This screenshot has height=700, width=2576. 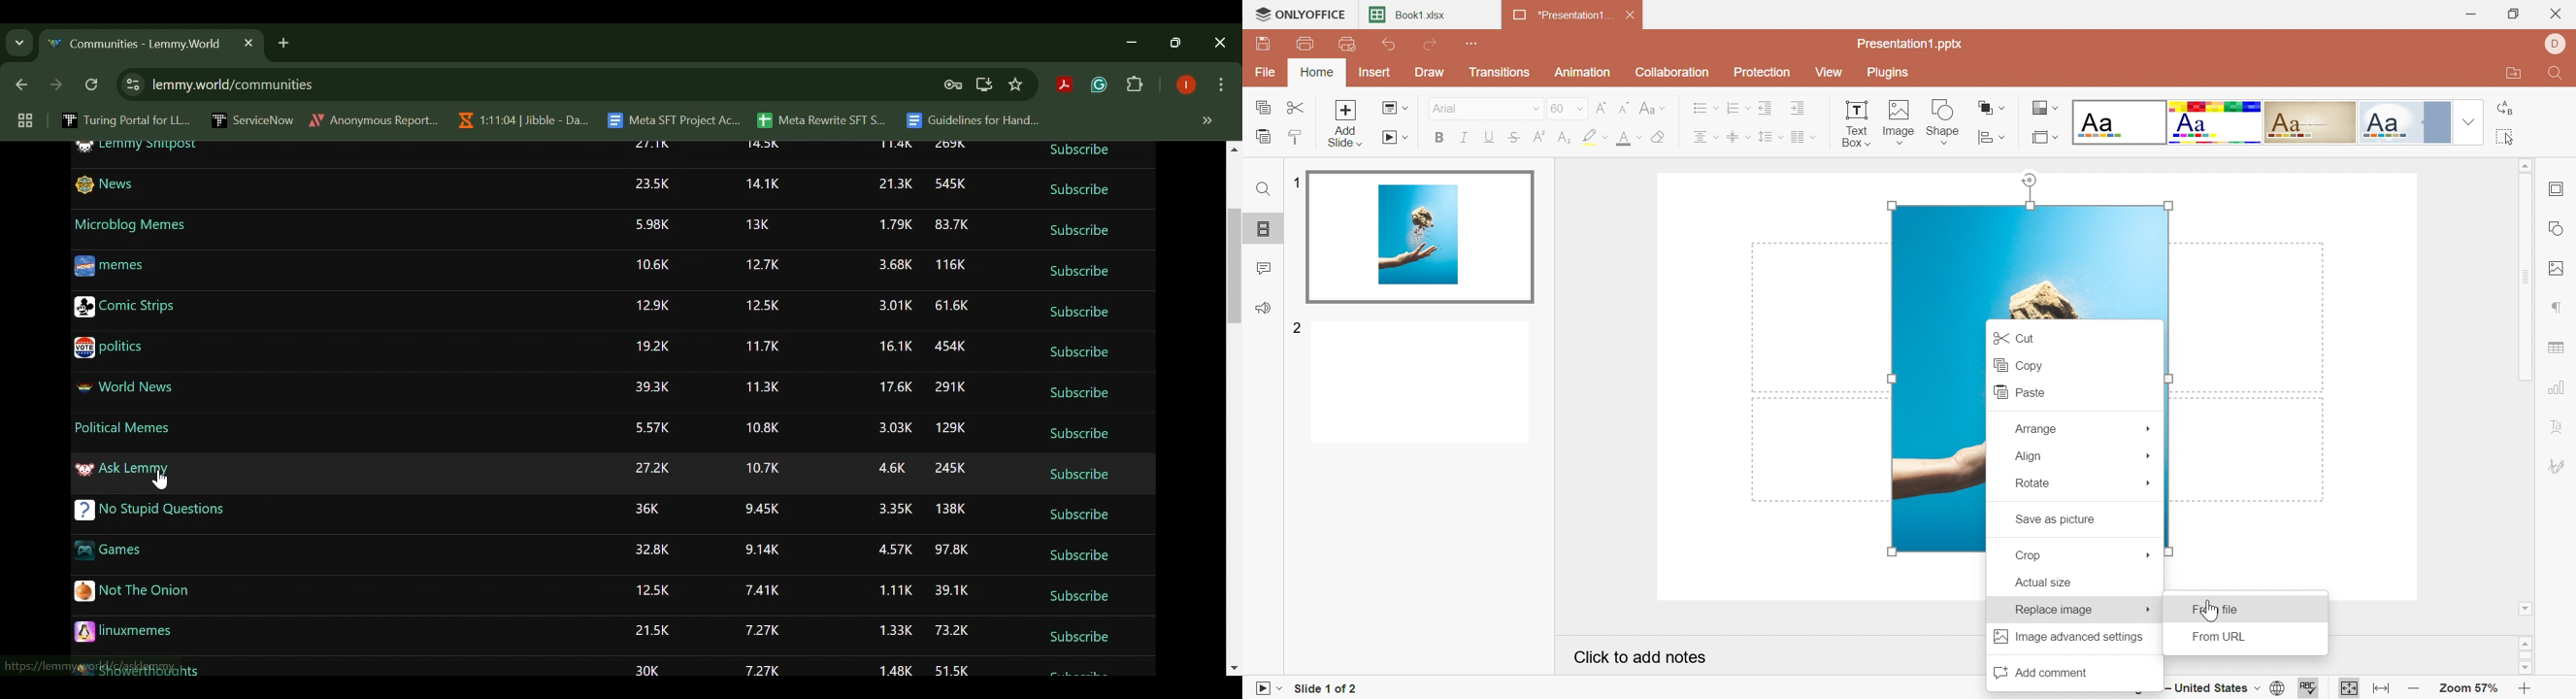 What do you see at coordinates (2053, 609) in the screenshot?
I see `Replace image` at bounding box center [2053, 609].